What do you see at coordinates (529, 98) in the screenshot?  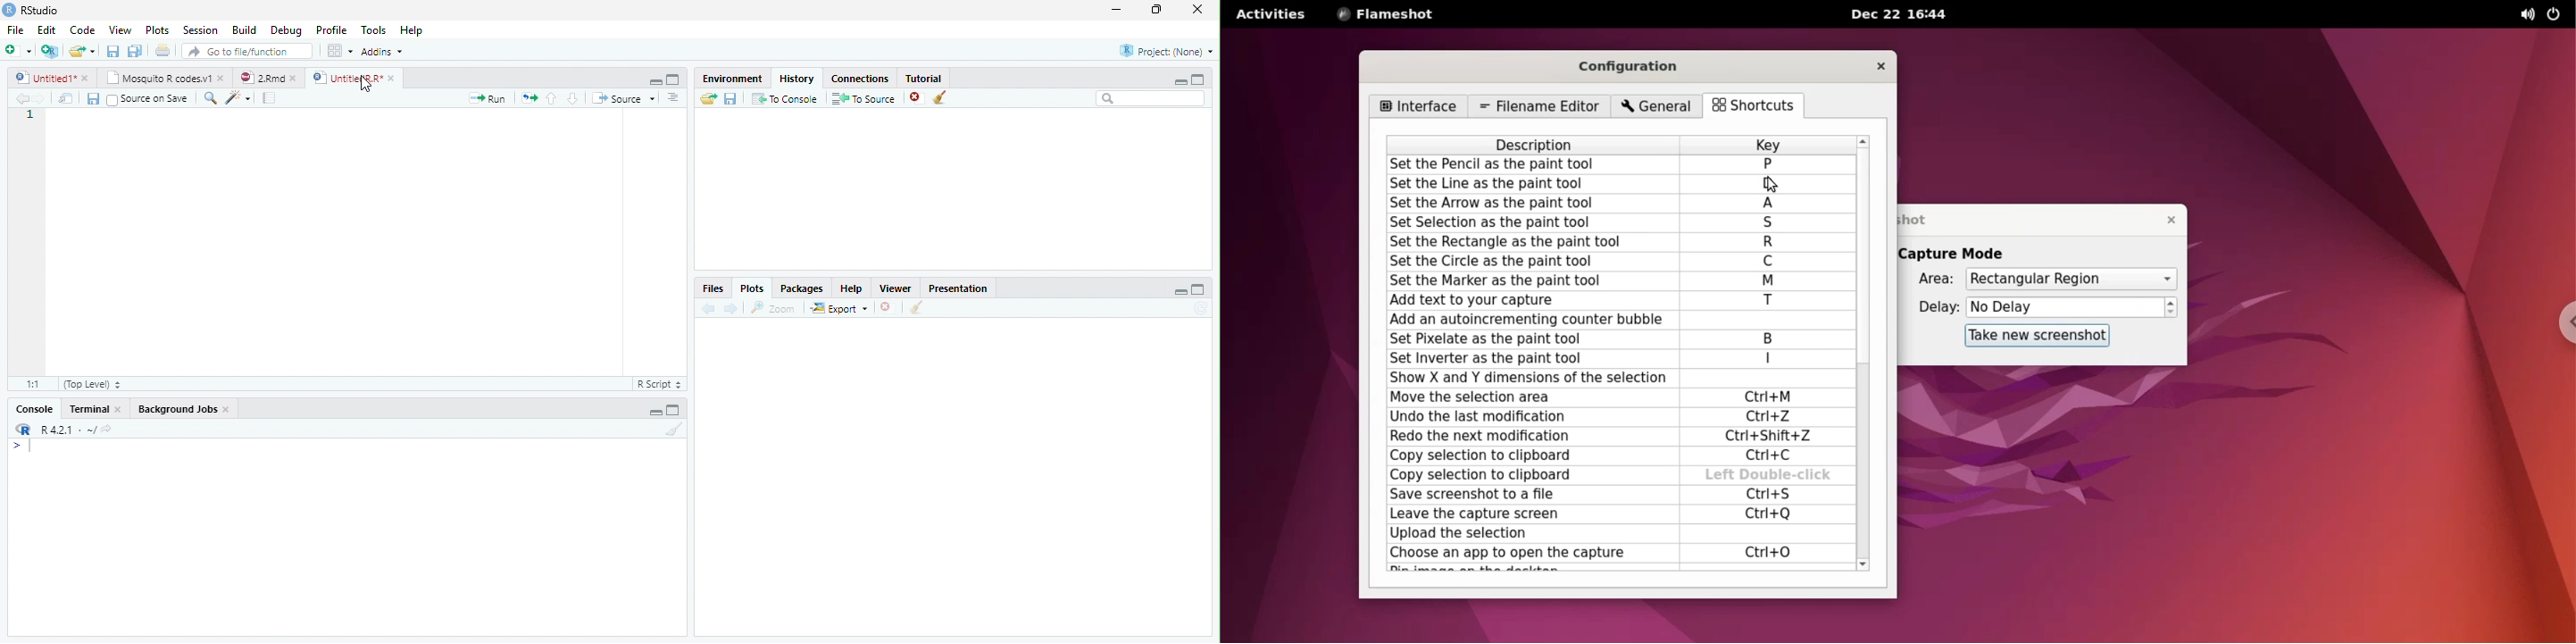 I see `Re-run the previous code region` at bounding box center [529, 98].